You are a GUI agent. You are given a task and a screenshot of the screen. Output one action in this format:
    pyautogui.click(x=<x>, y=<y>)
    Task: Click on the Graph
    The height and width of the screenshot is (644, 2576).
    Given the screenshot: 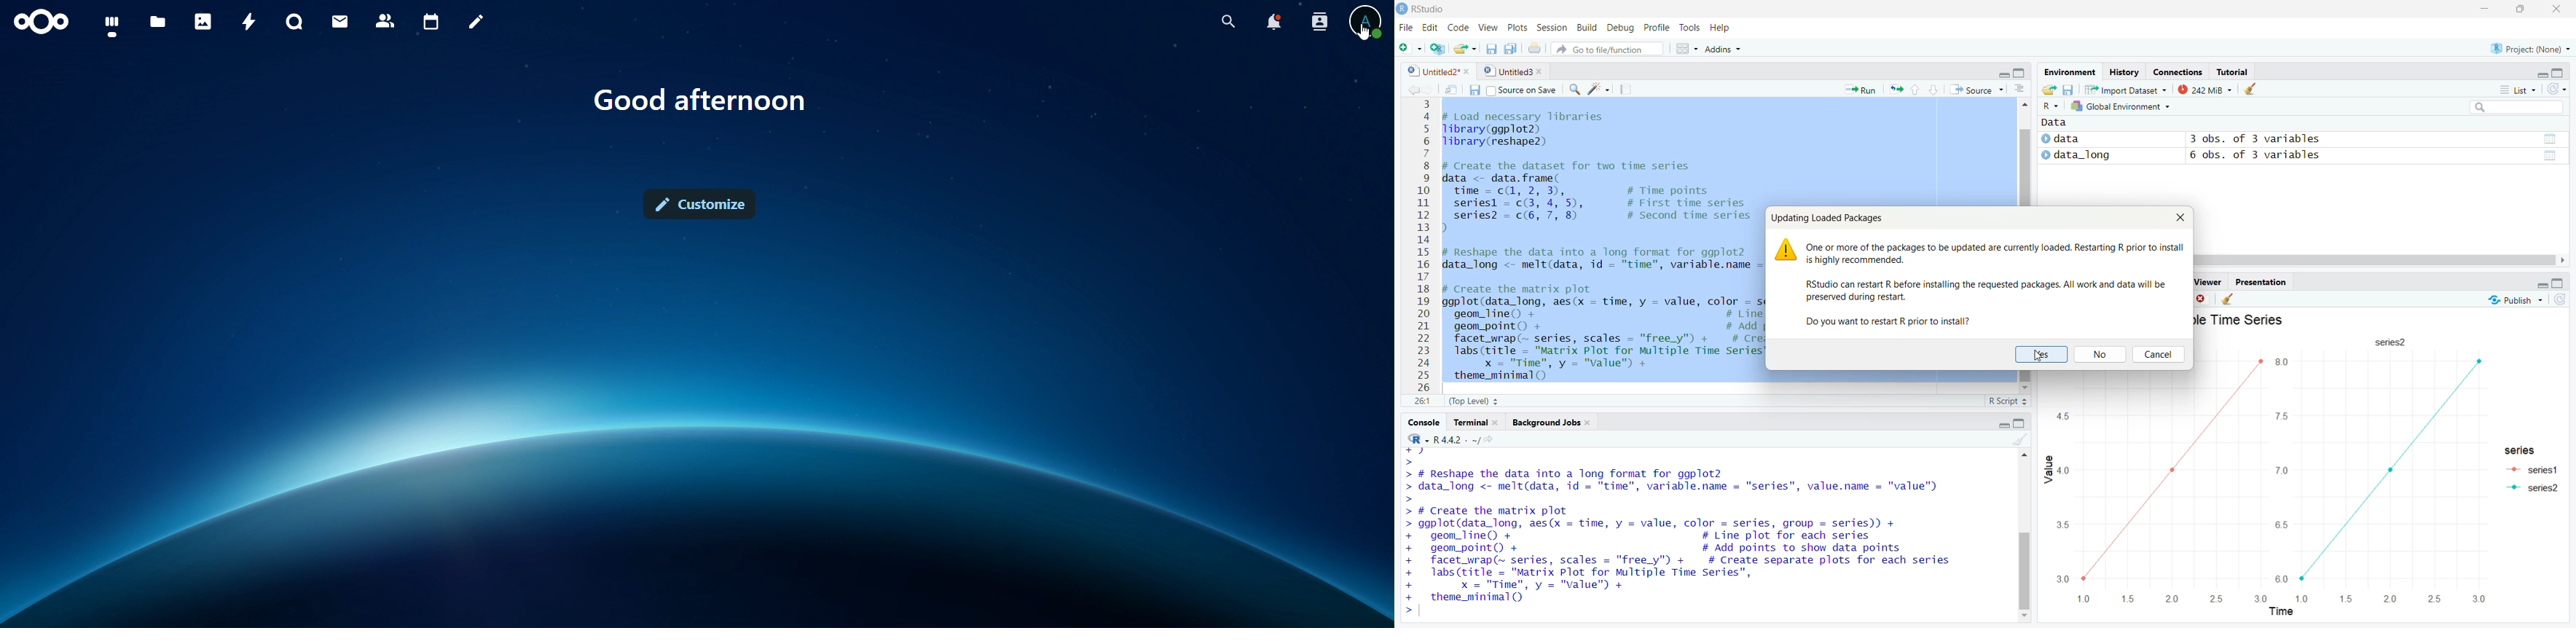 What is the action you would take?
    pyautogui.click(x=2265, y=497)
    